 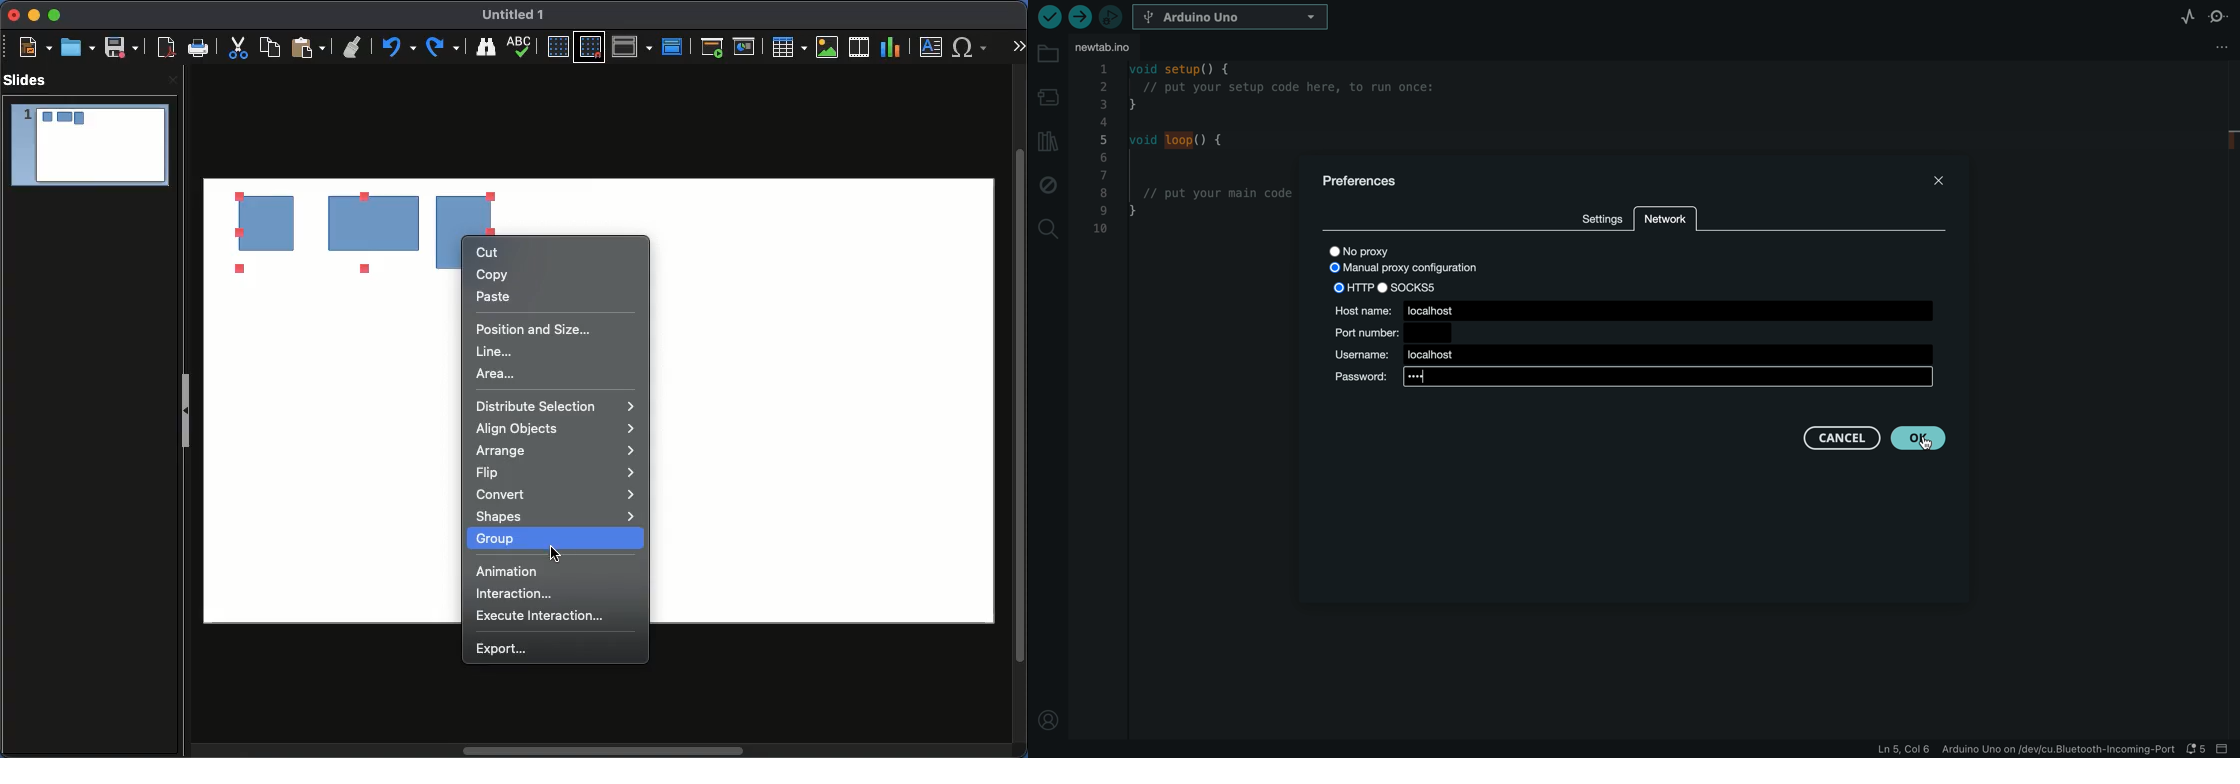 I want to click on Arrange, so click(x=555, y=451).